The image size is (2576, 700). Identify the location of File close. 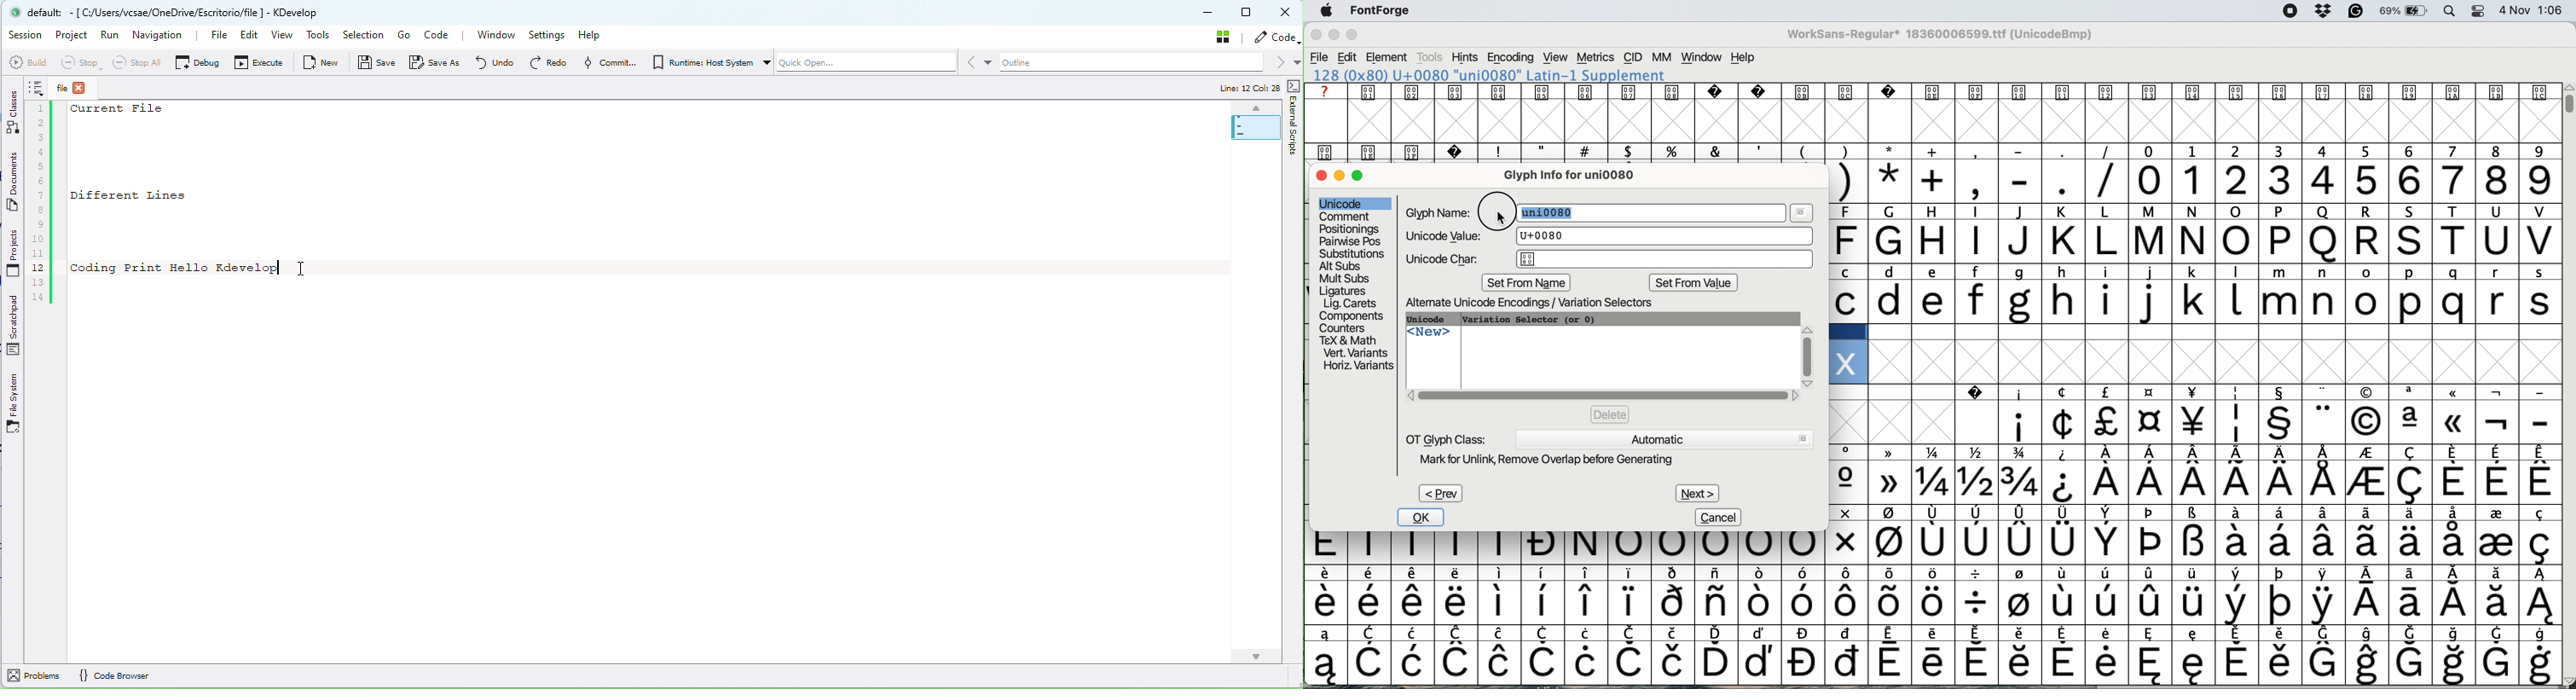
(78, 88).